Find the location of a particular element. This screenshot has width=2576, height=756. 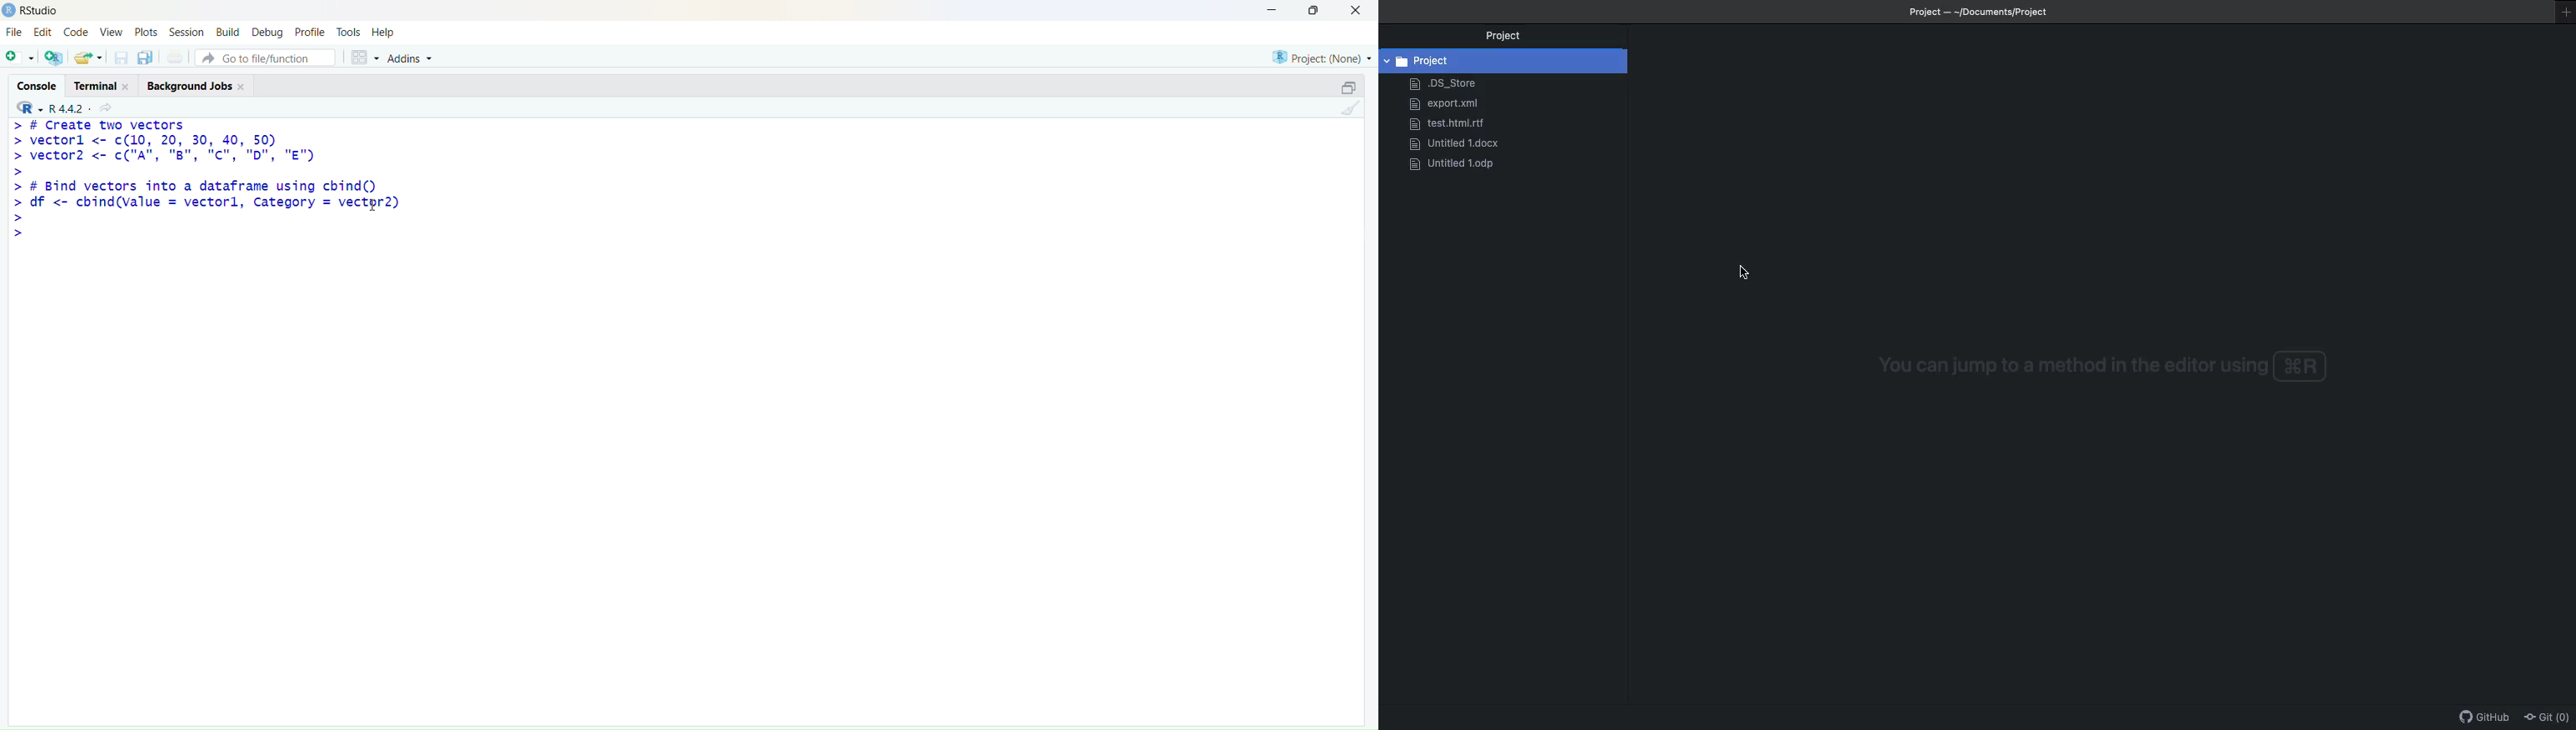

RStudio is located at coordinates (39, 11).